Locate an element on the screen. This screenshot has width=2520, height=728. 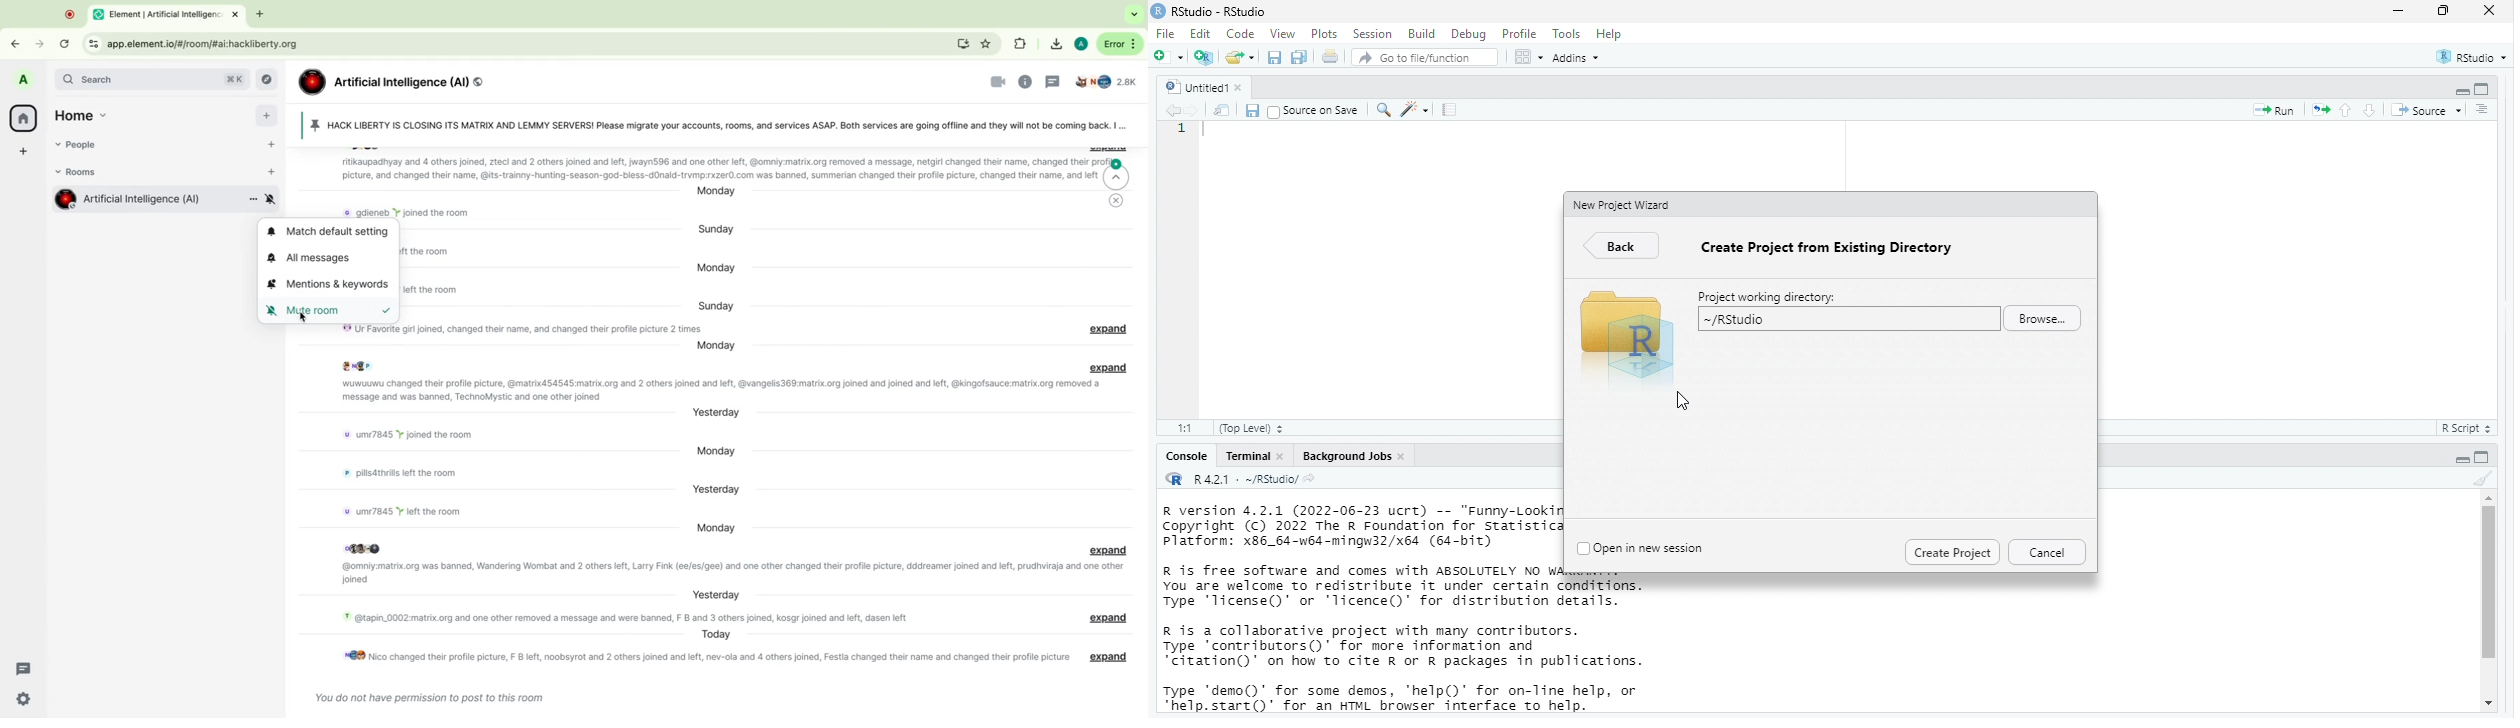
cancel is located at coordinates (2047, 551).